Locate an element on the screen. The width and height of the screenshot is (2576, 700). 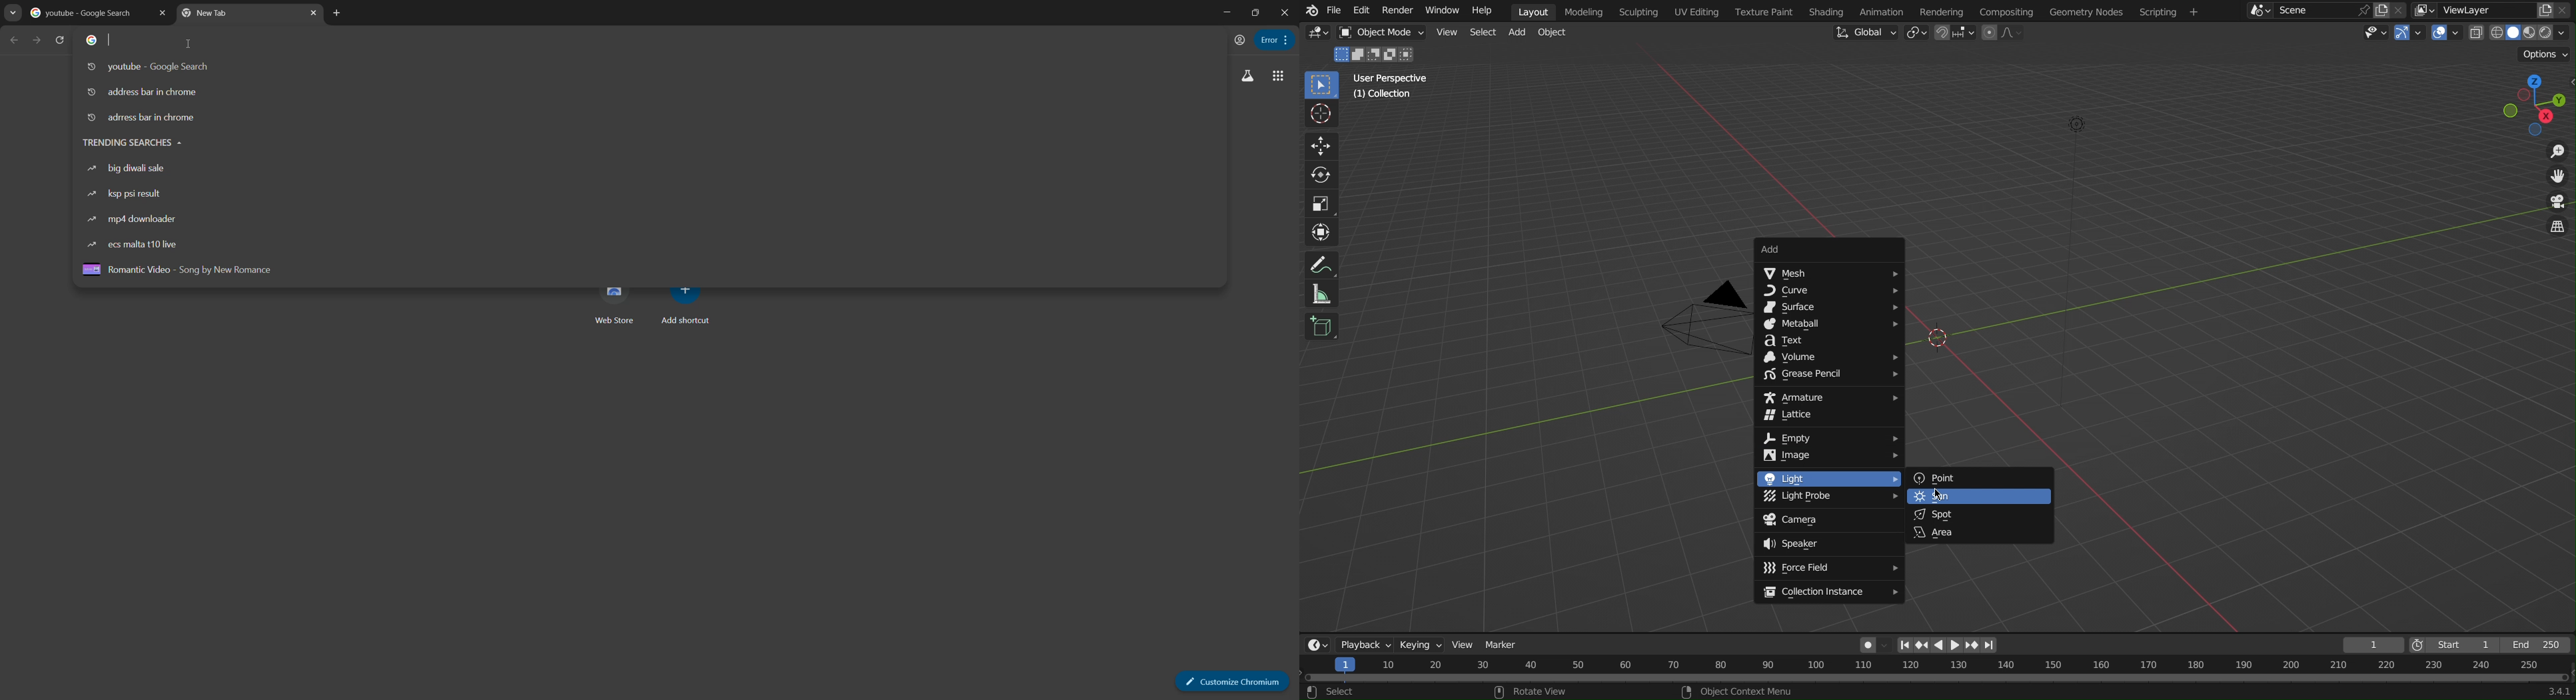
Options is located at coordinates (2547, 55).